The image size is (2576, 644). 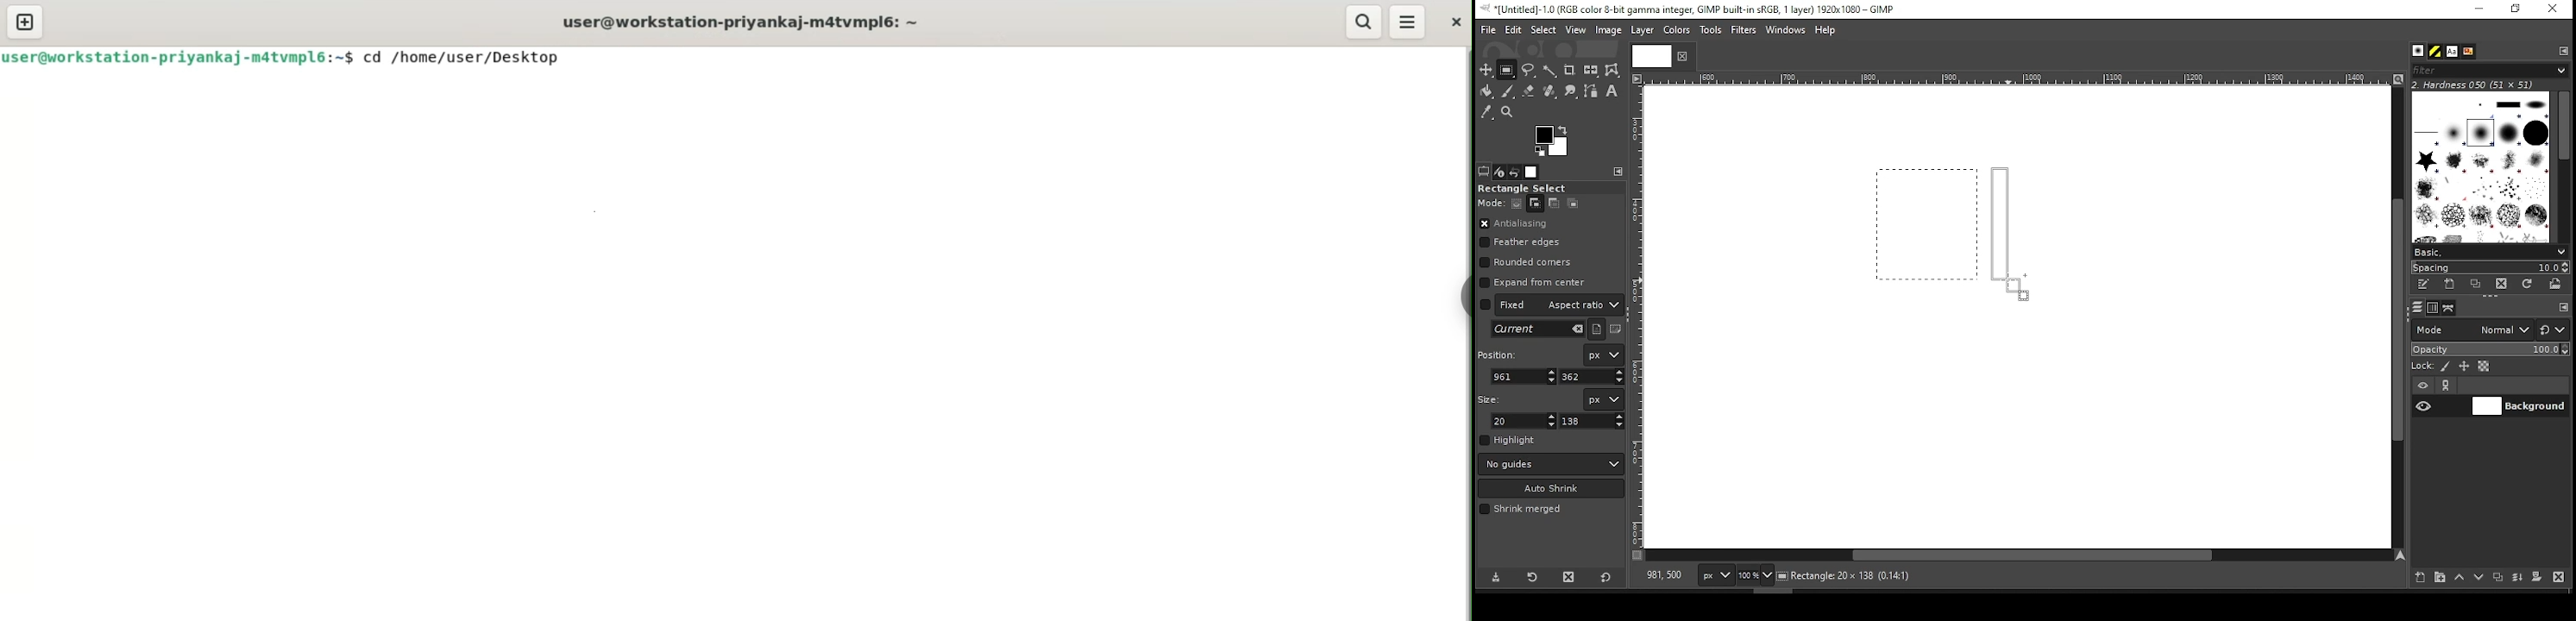 I want to click on mask  layer, so click(x=2536, y=578).